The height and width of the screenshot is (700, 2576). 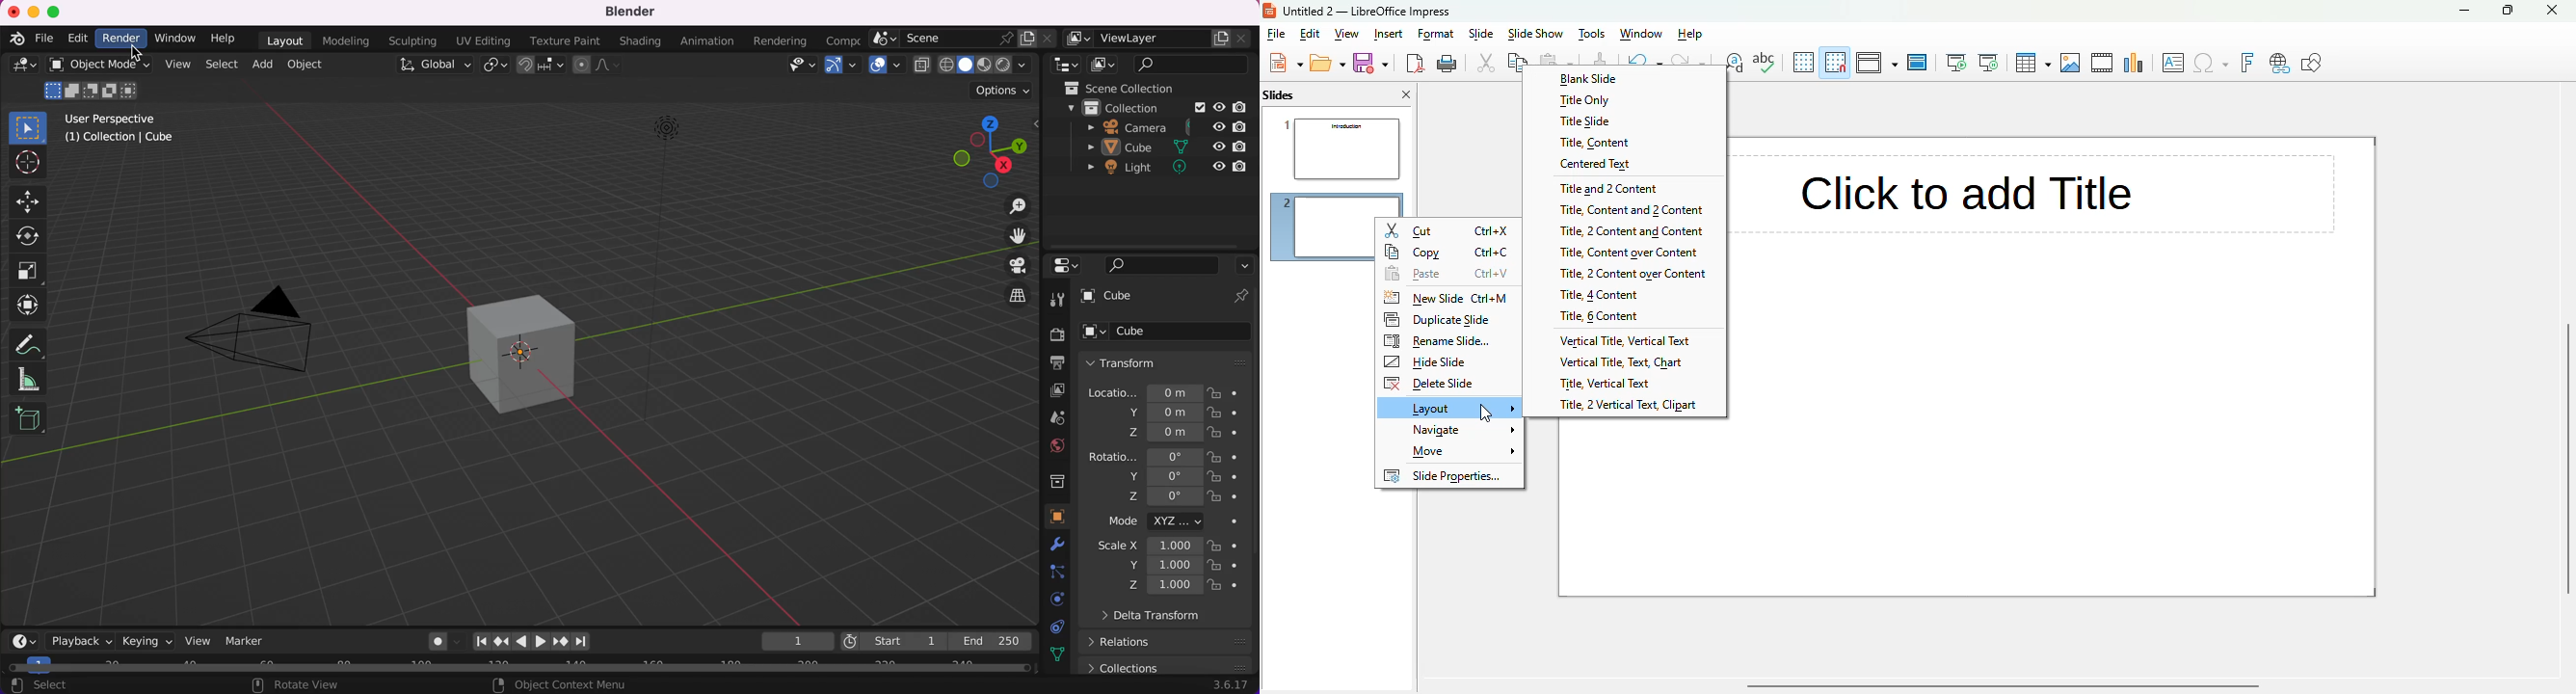 What do you see at coordinates (1486, 63) in the screenshot?
I see `cut` at bounding box center [1486, 63].